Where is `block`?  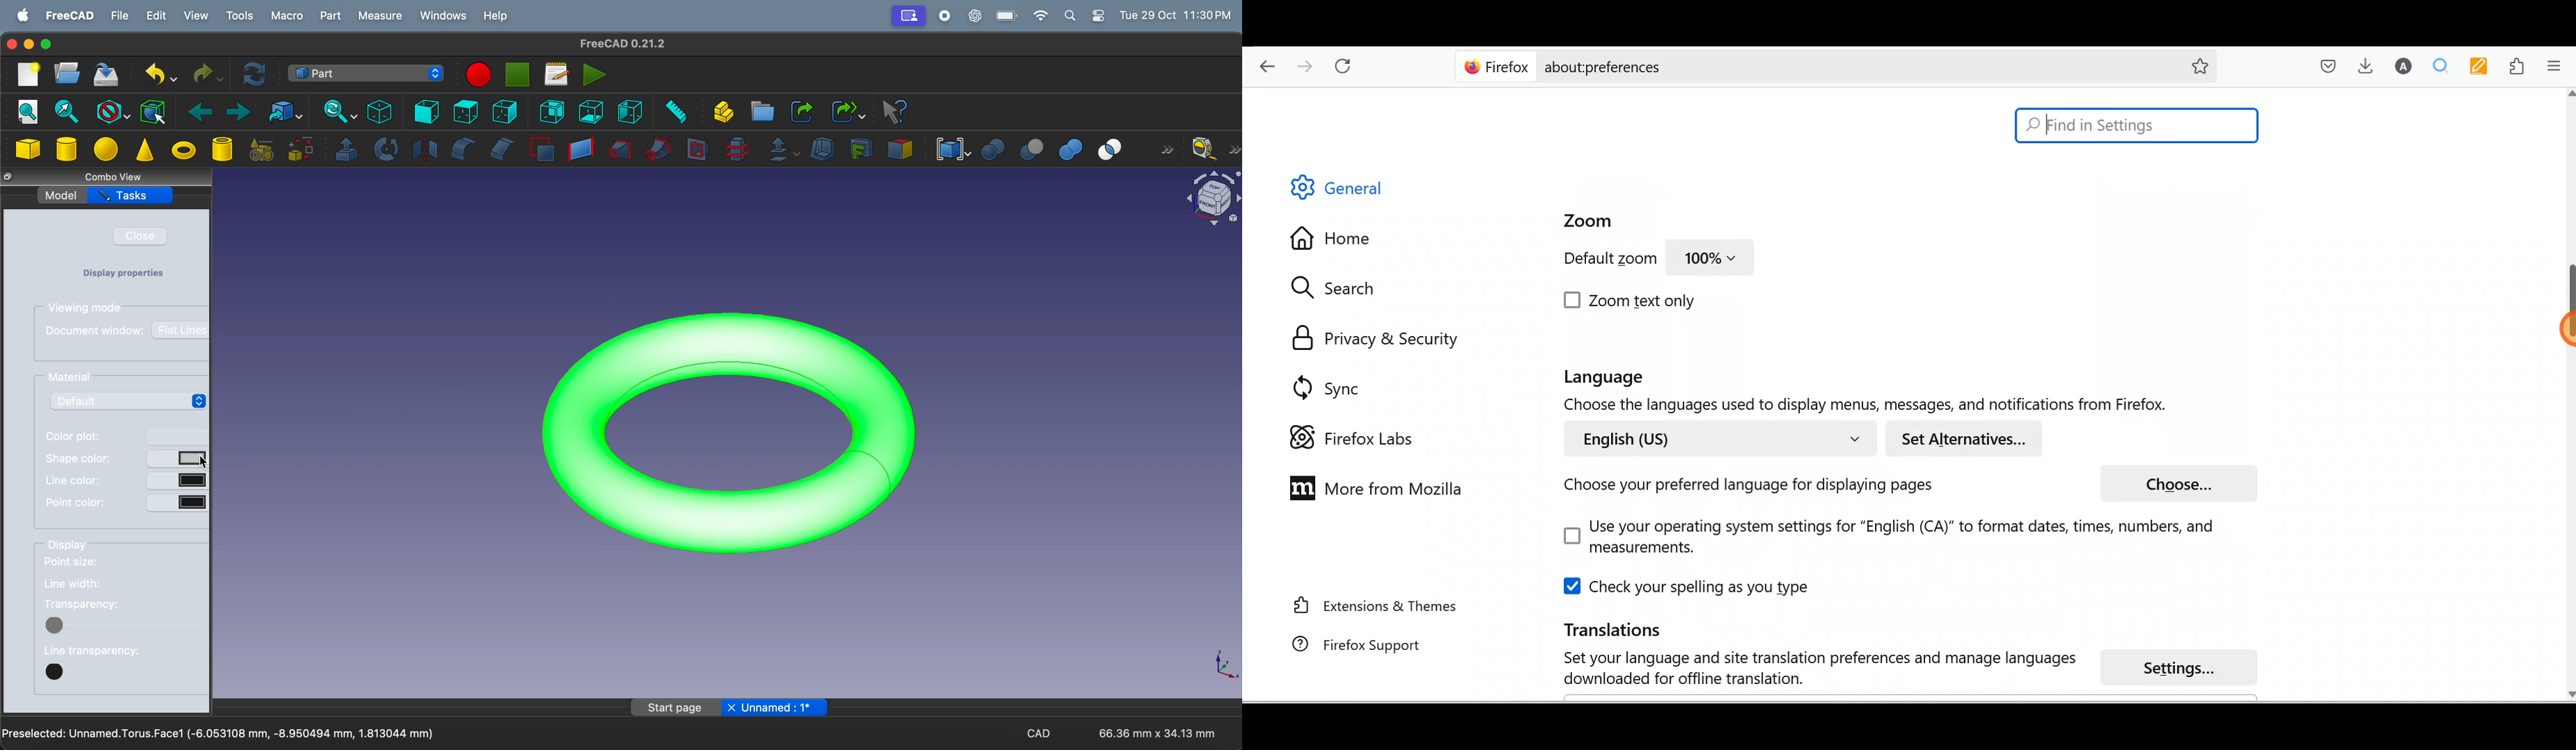 block is located at coordinates (110, 109).